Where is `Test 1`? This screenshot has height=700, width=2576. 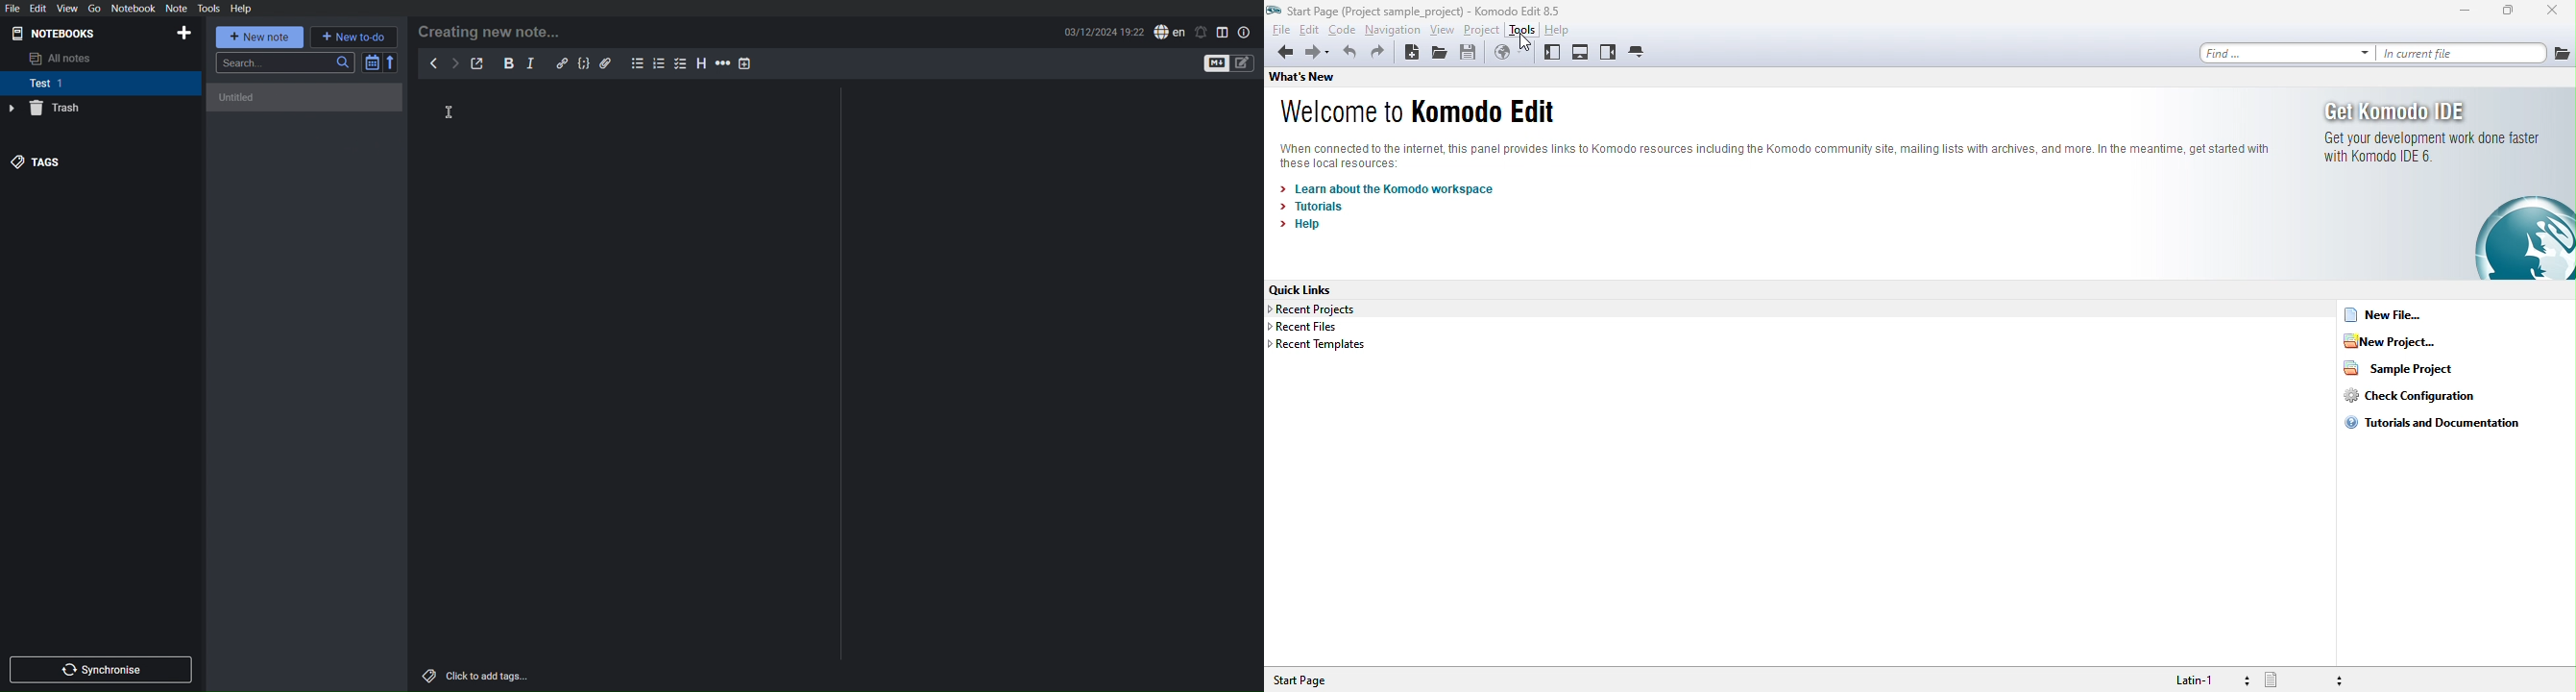
Test 1 is located at coordinates (47, 84).